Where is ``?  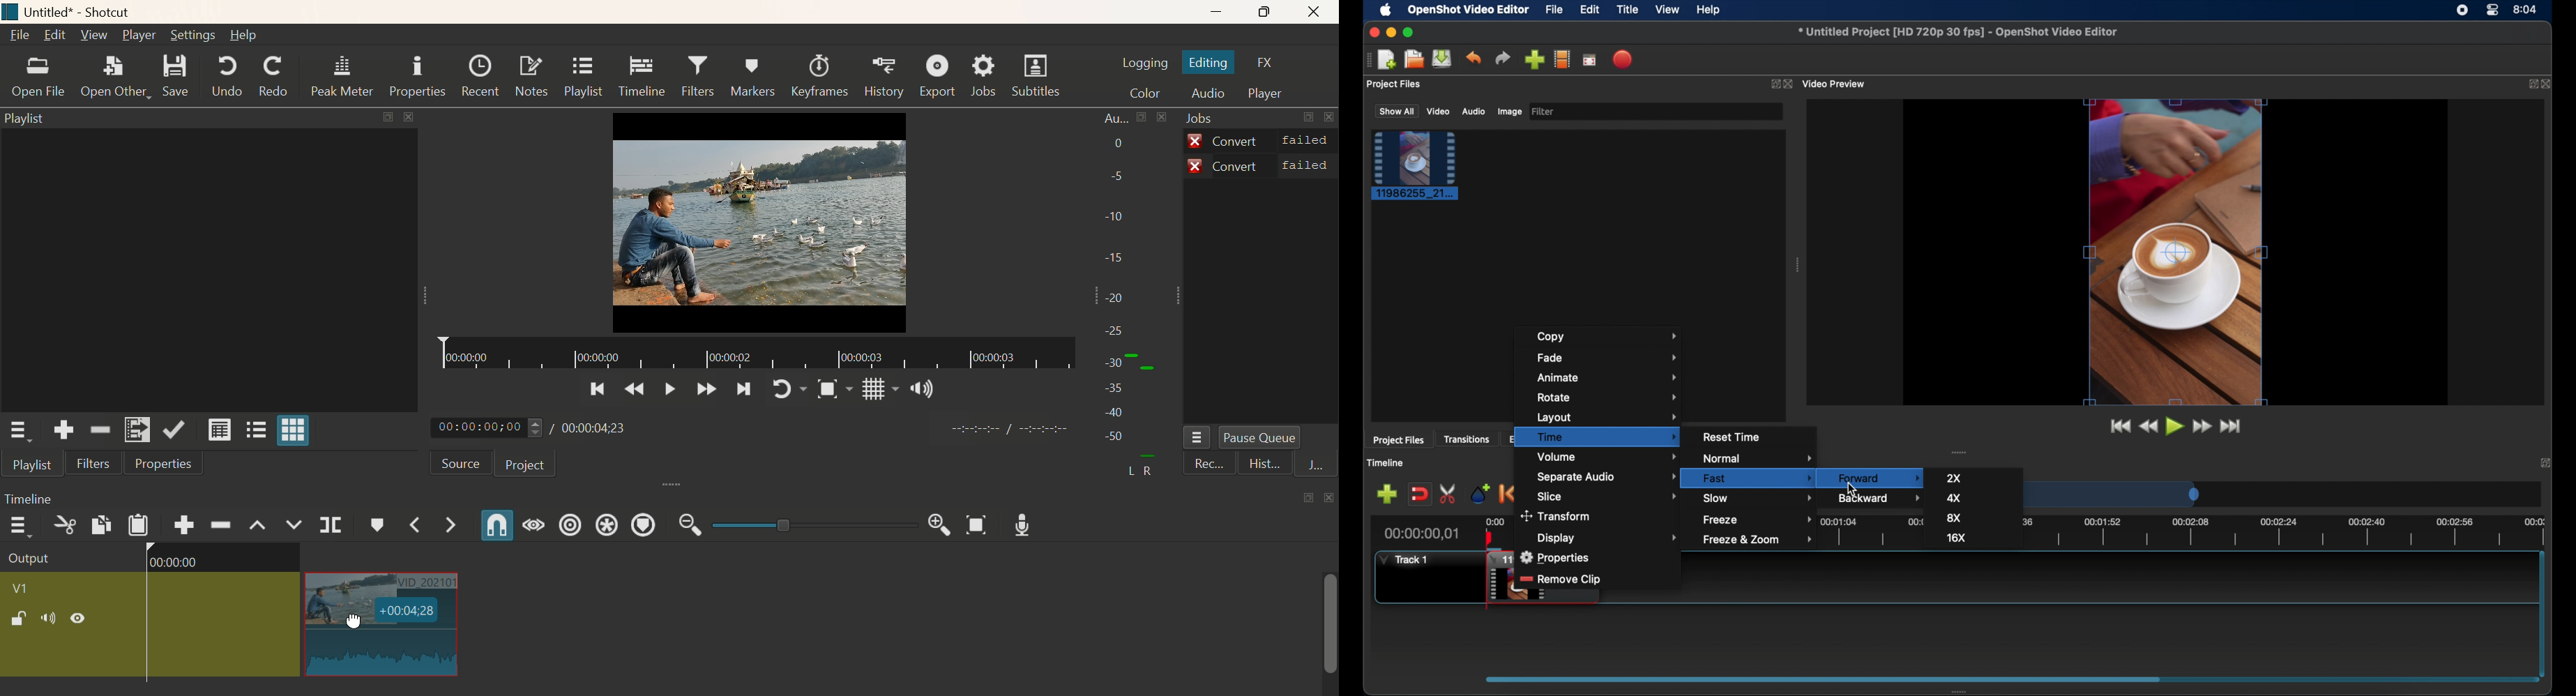
 is located at coordinates (1260, 469).